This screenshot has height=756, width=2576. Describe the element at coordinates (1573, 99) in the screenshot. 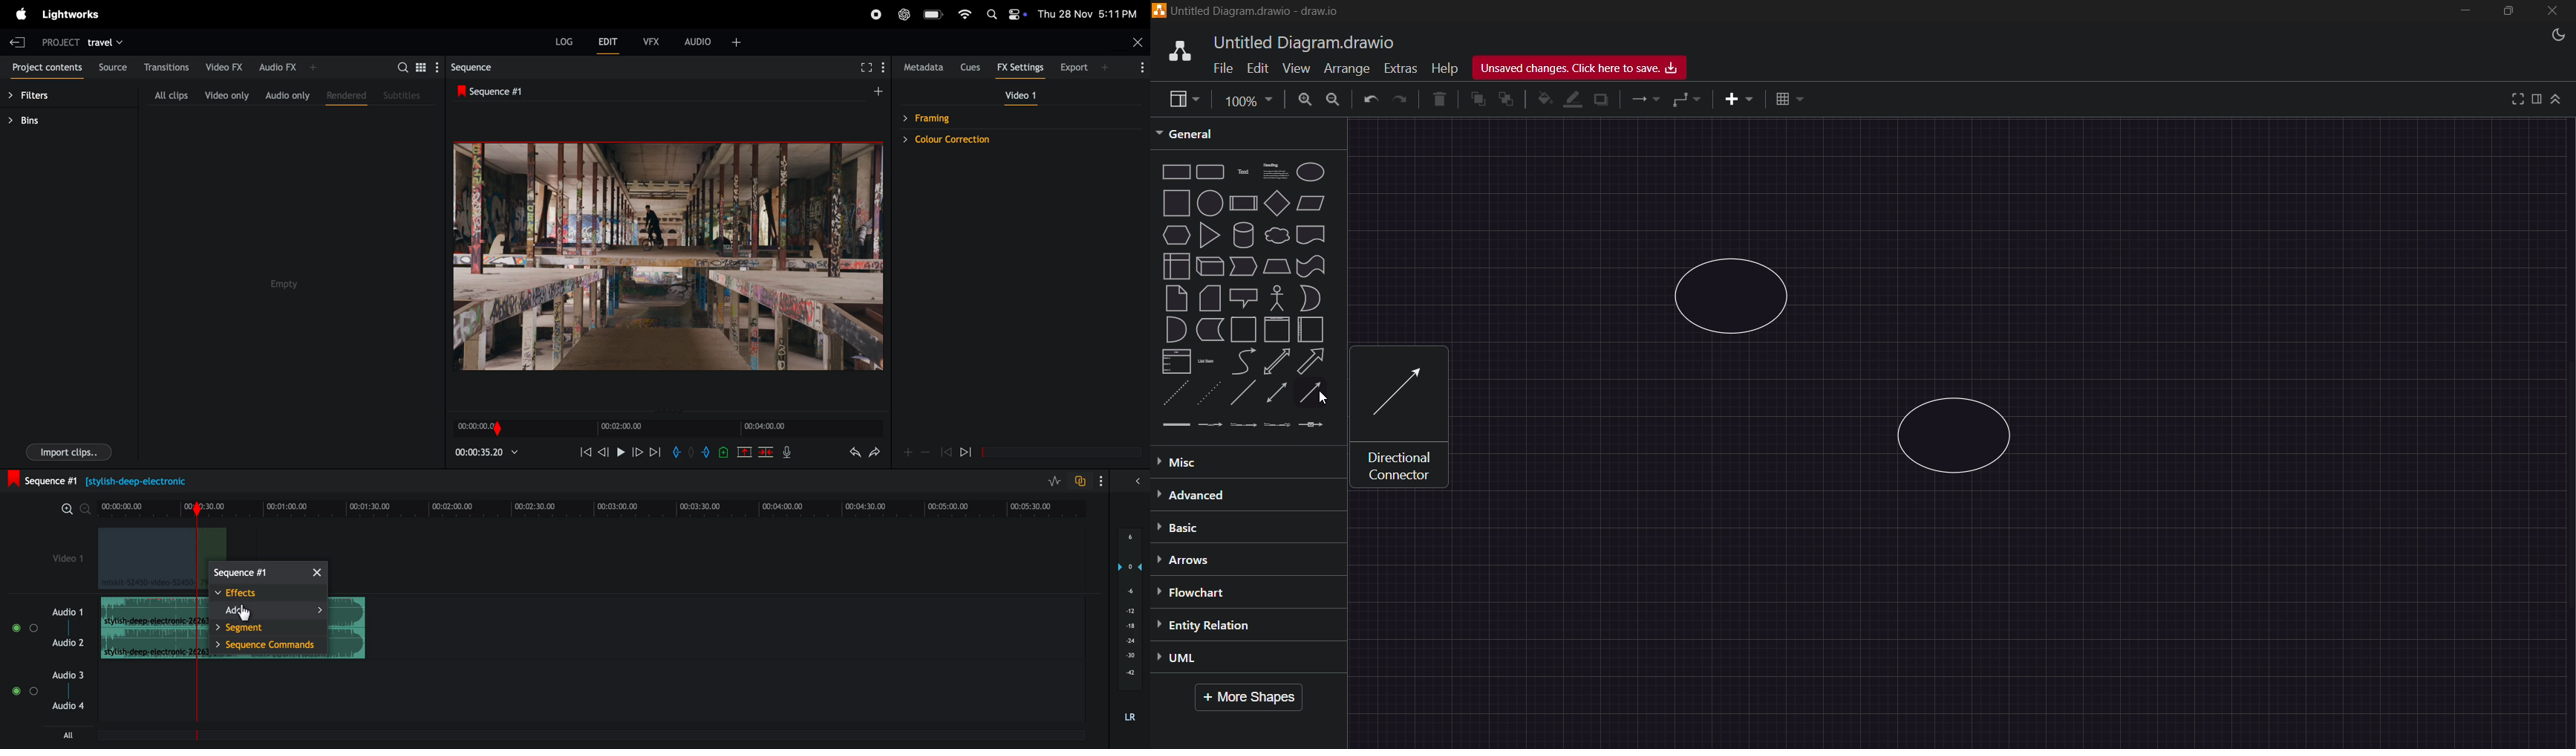

I see `line color` at that location.